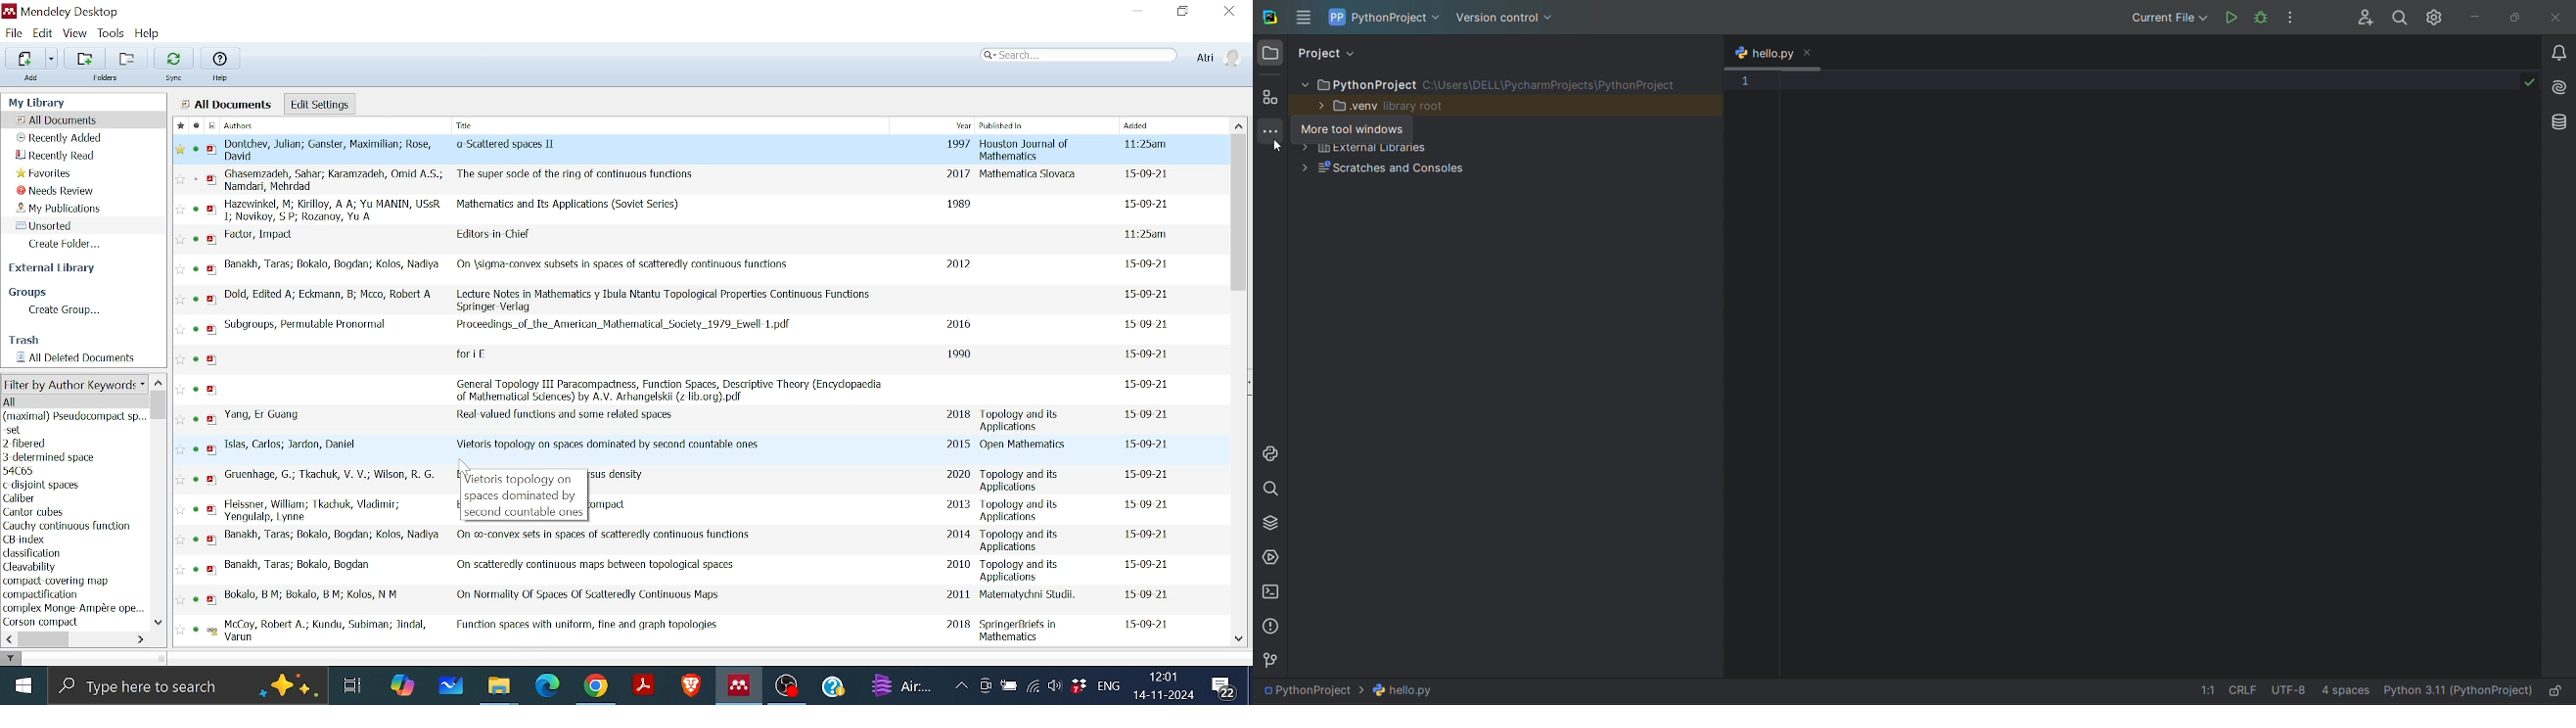 The image size is (2576, 728). I want to click on Edit, so click(43, 32).